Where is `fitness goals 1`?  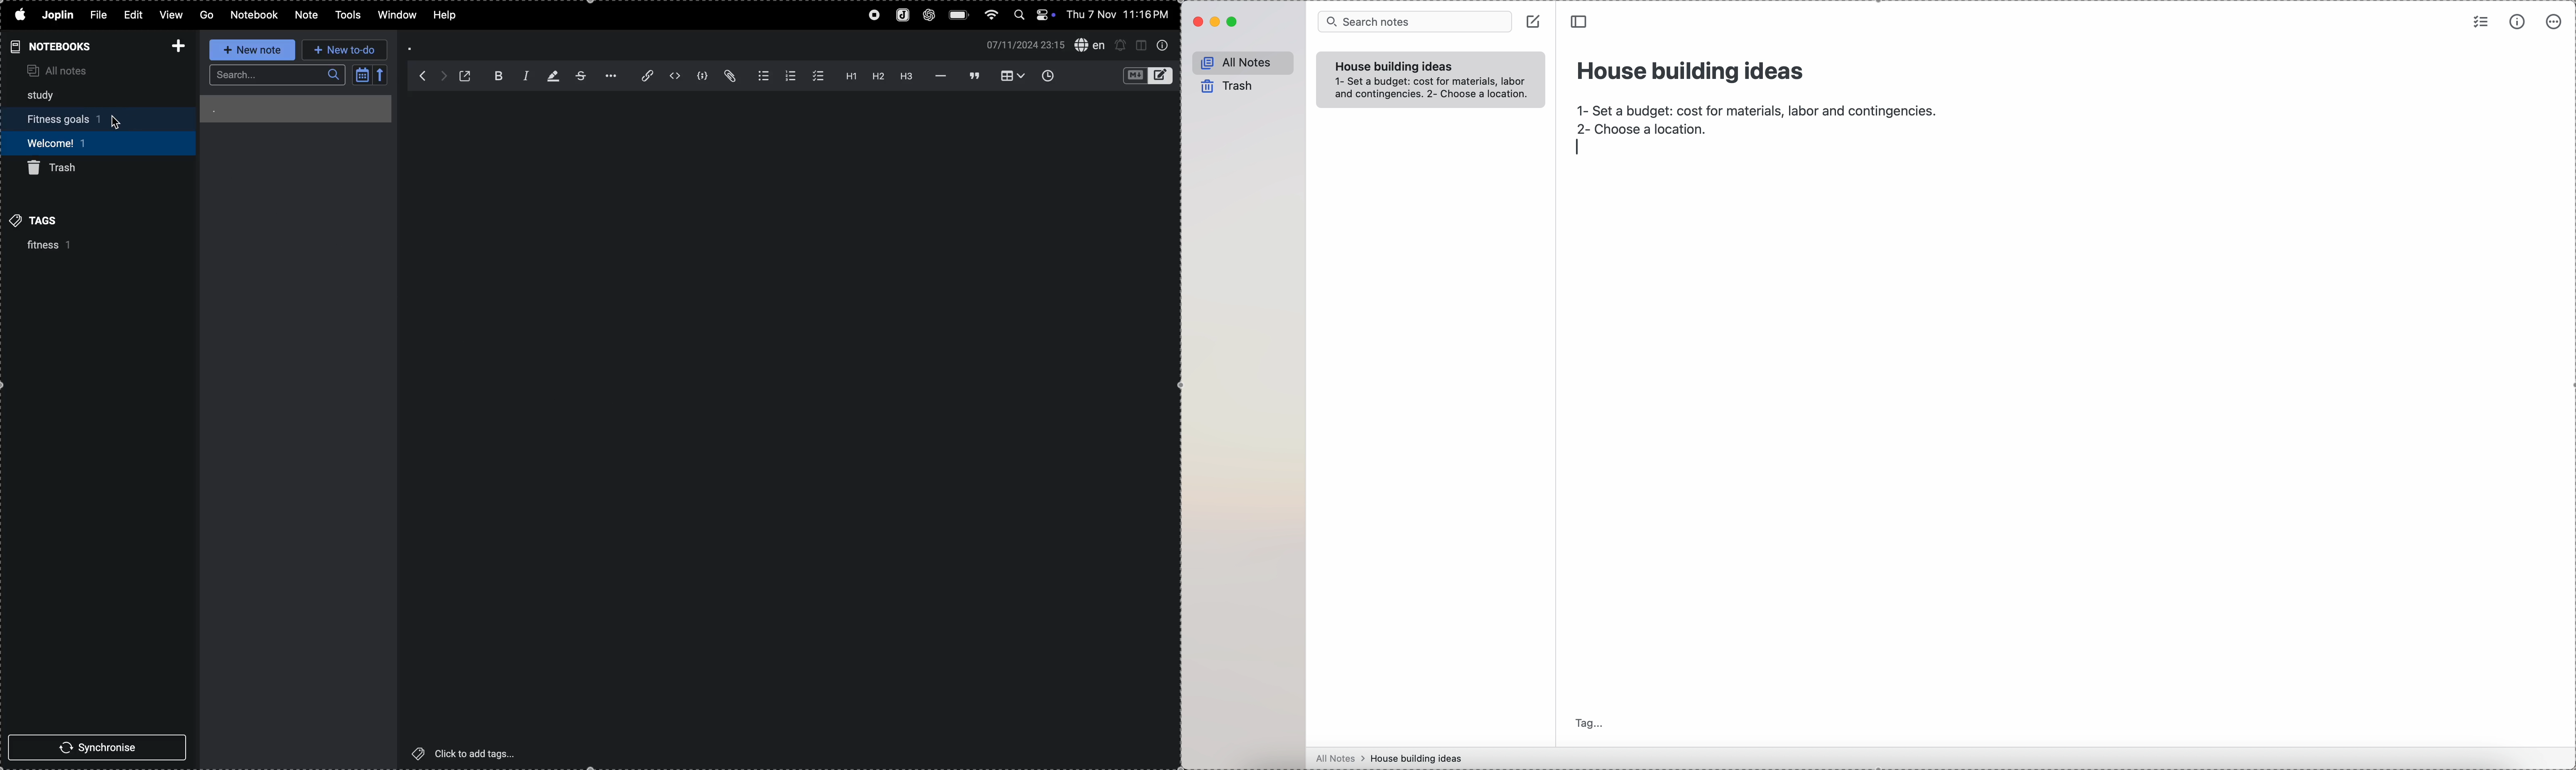 fitness goals 1 is located at coordinates (72, 117).